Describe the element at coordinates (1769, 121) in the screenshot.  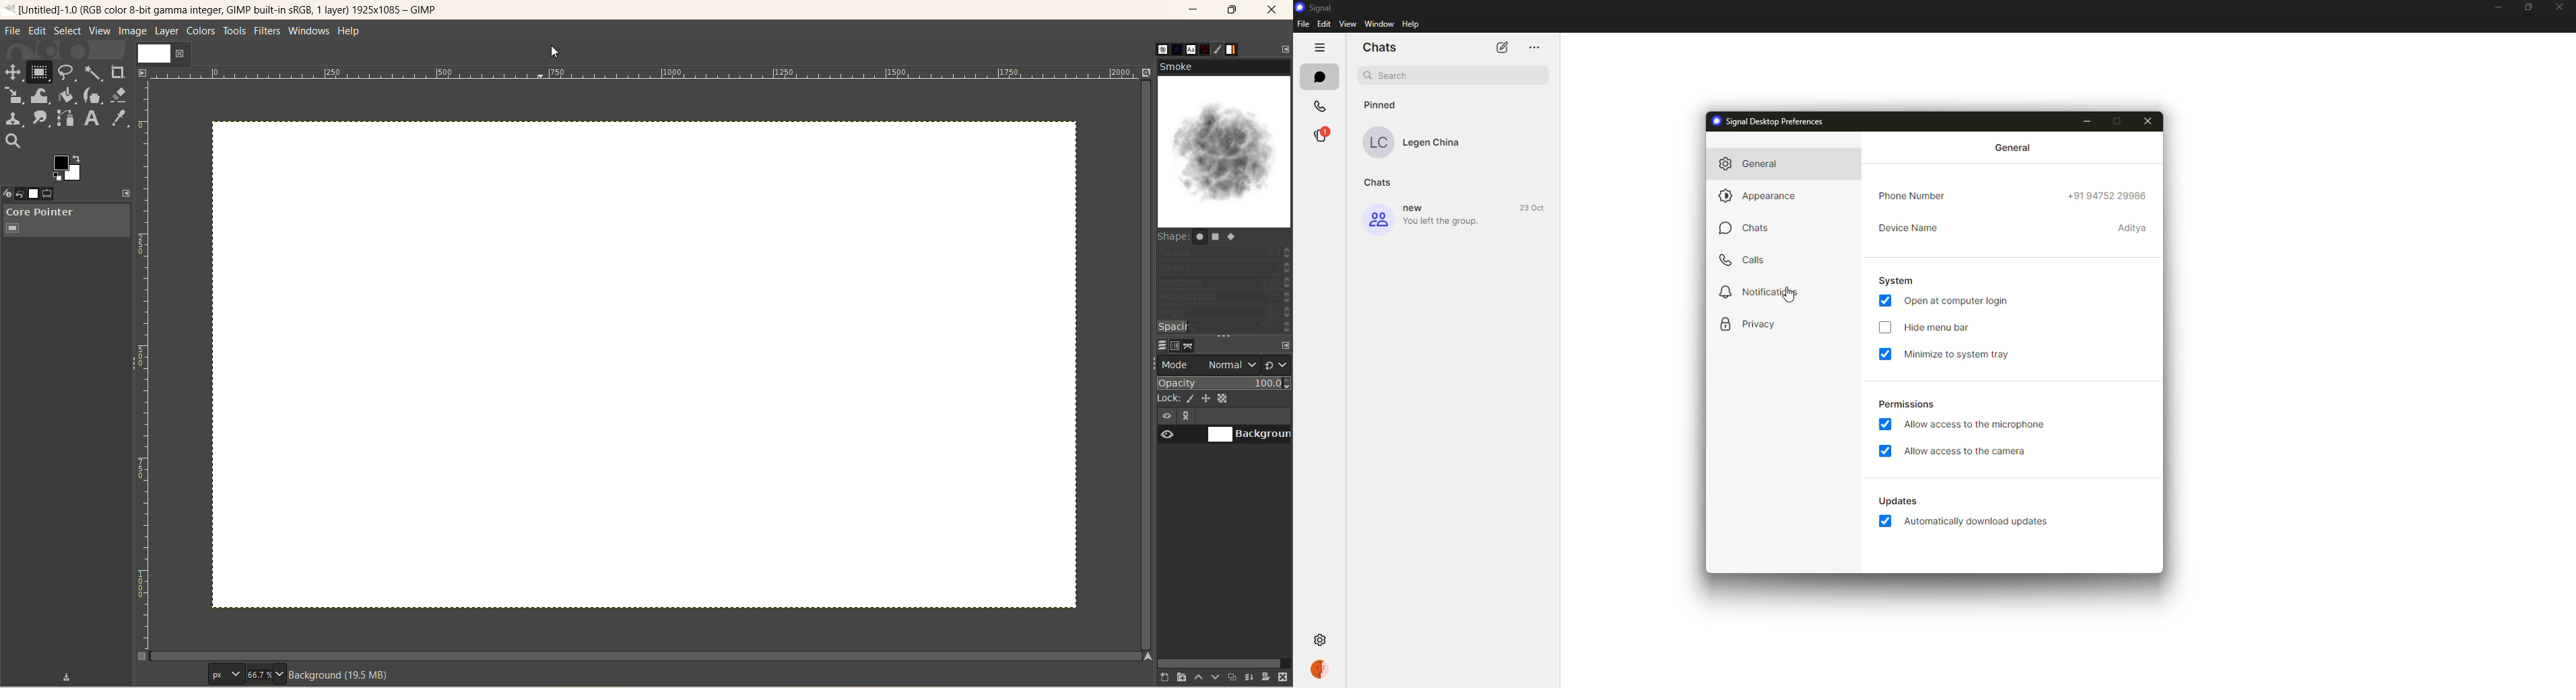
I see `signal desktop preferences` at that location.